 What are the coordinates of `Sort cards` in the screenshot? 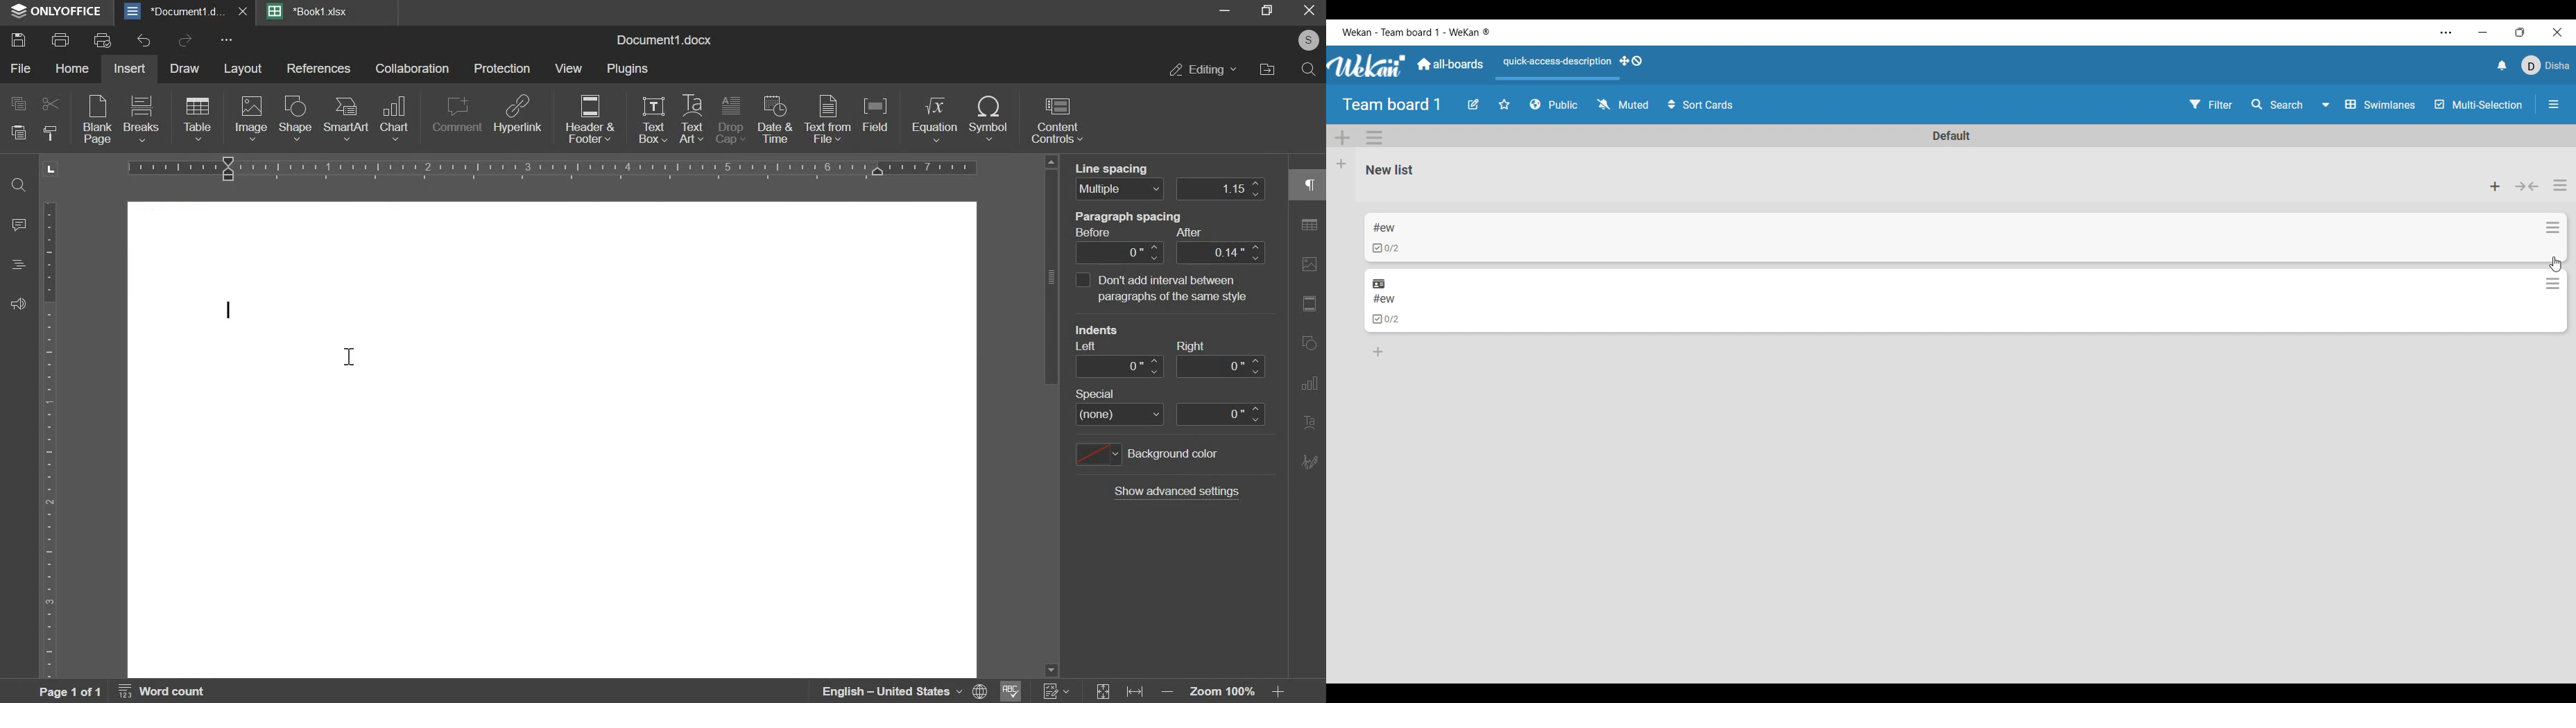 It's located at (1702, 105).